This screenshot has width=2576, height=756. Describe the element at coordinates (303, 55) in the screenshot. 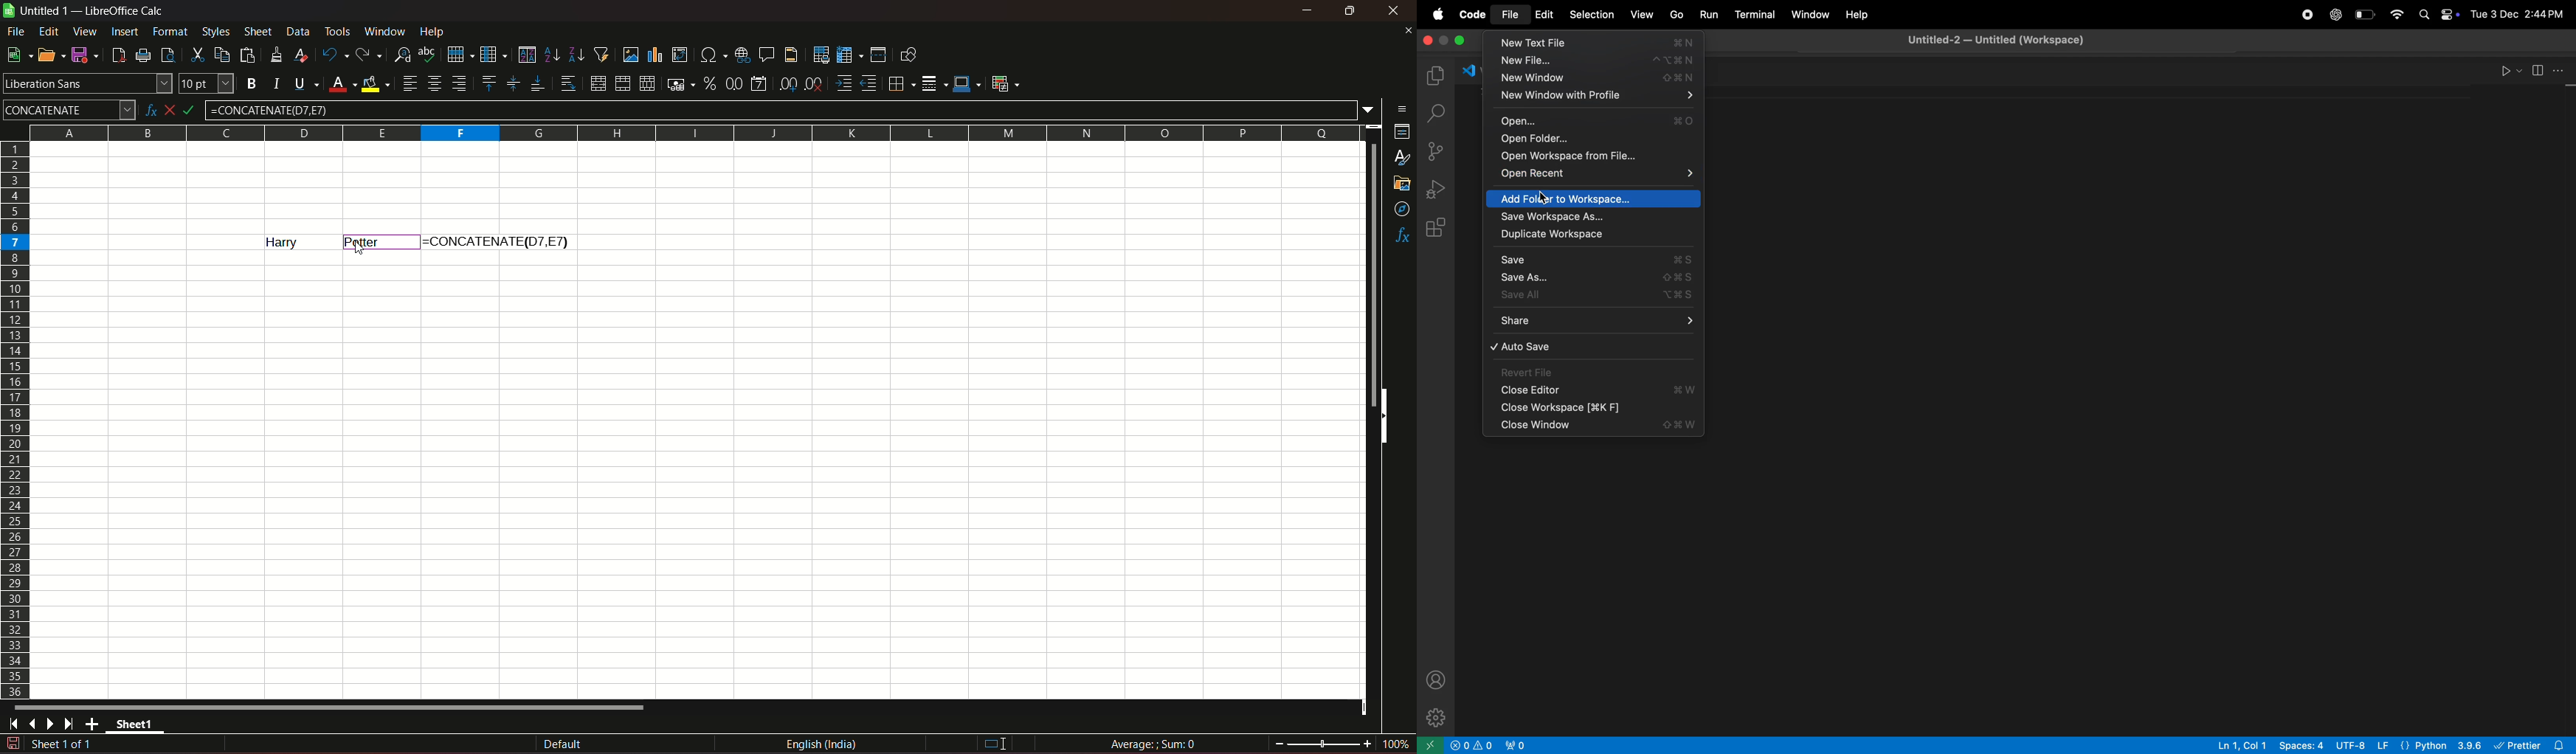

I see `clear direct formatting` at that location.